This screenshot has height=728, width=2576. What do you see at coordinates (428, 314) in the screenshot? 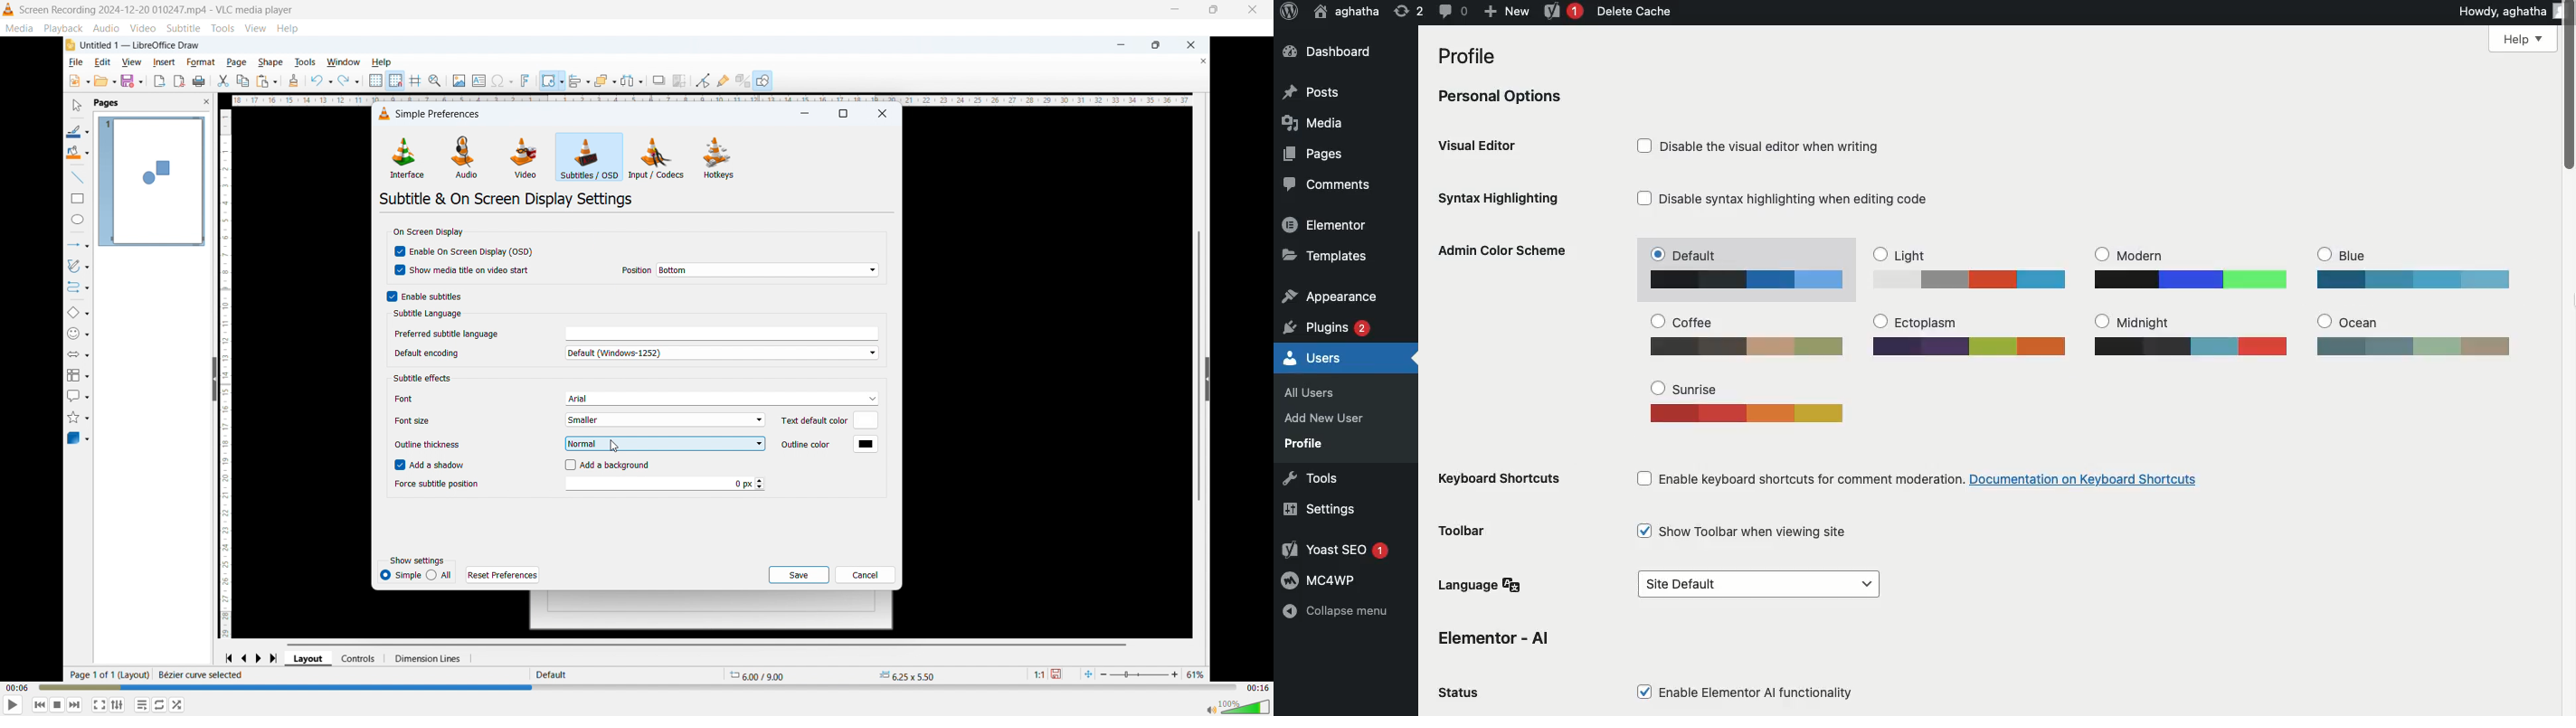
I see `Subtitle language ` at bounding box center [428, 314].